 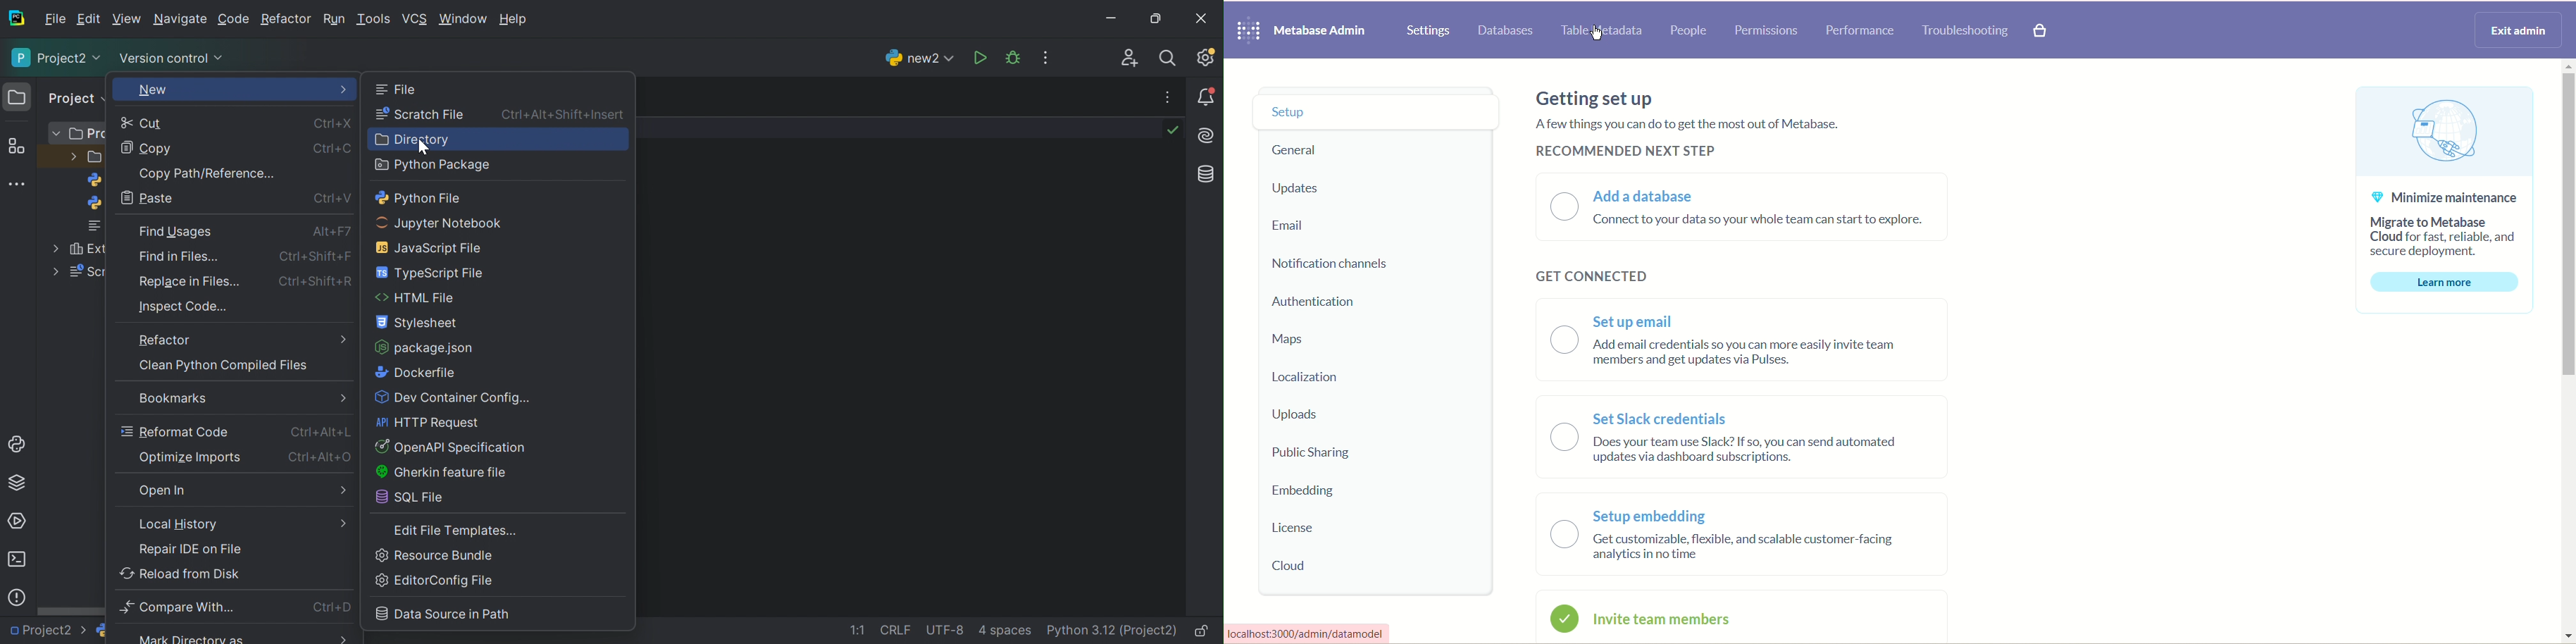 I want to click on a few things you can do to get the most out of metabase, so click(x=1679, y=123).